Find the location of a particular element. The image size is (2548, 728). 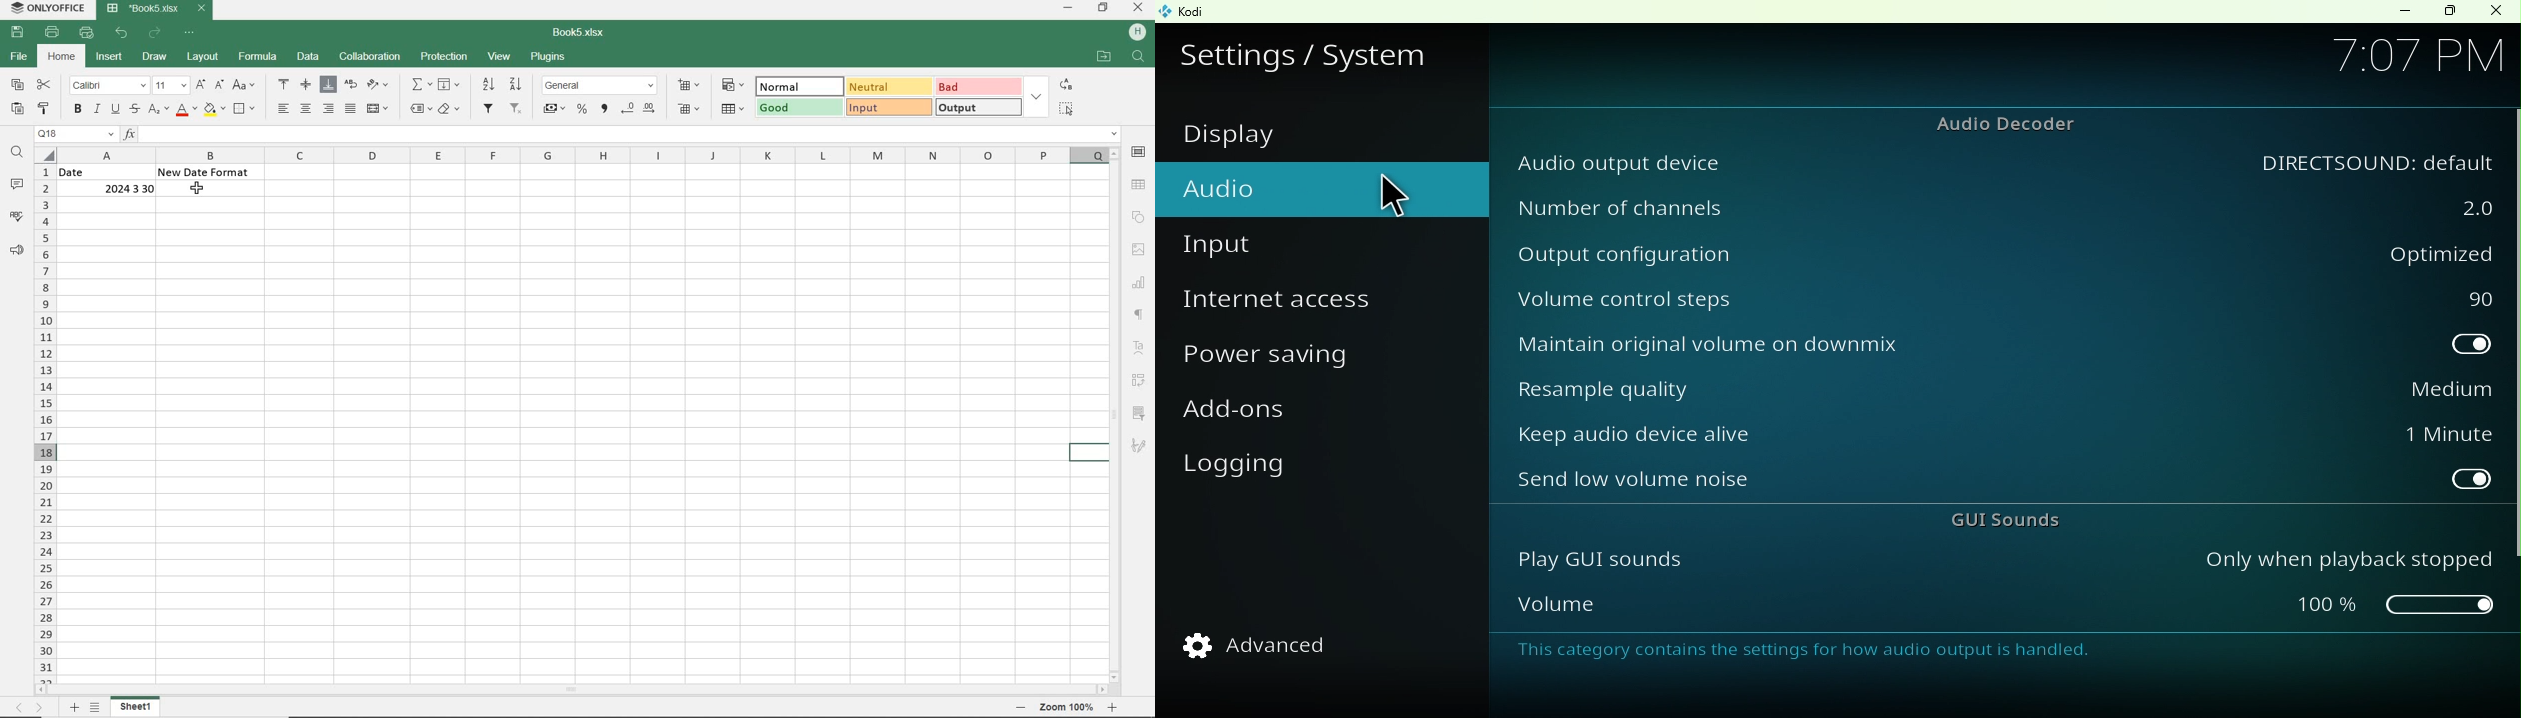

SORT DESCENDING is located at coordinates (516, 85).